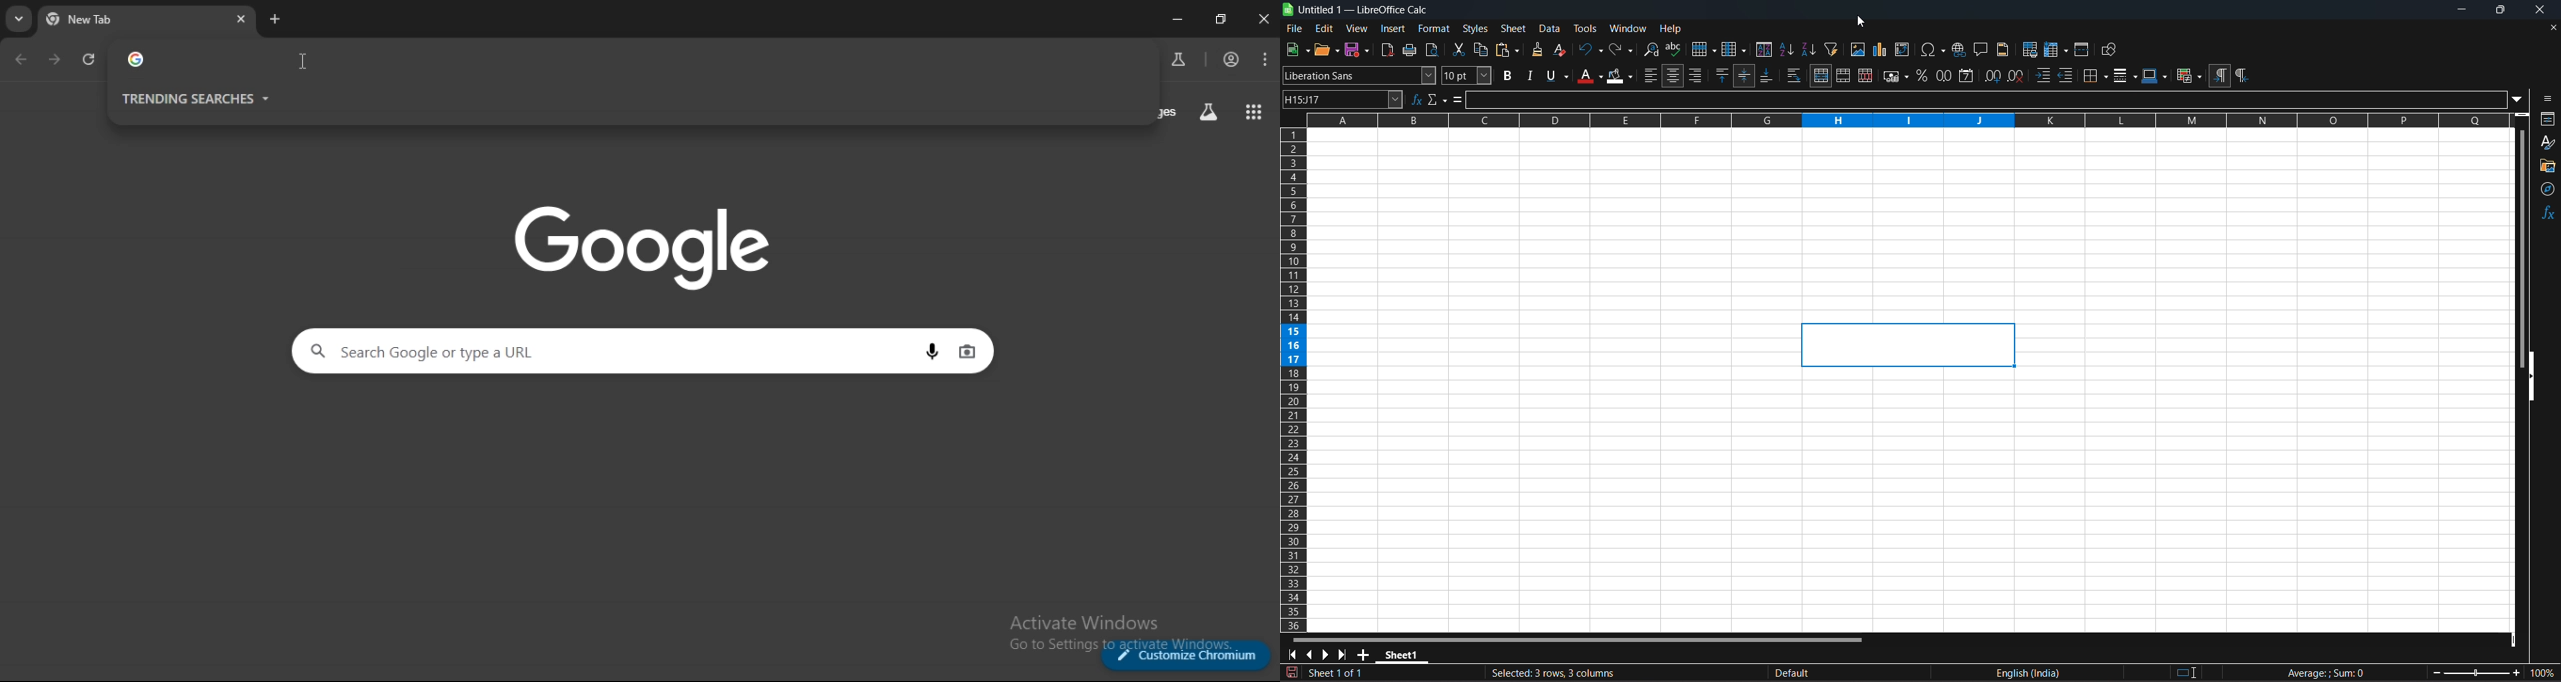 The height and width of the screenshot is (700, 2576). Describe the element at coordinates (1218, 19) in the screenshot. I see `restore down` at that location.